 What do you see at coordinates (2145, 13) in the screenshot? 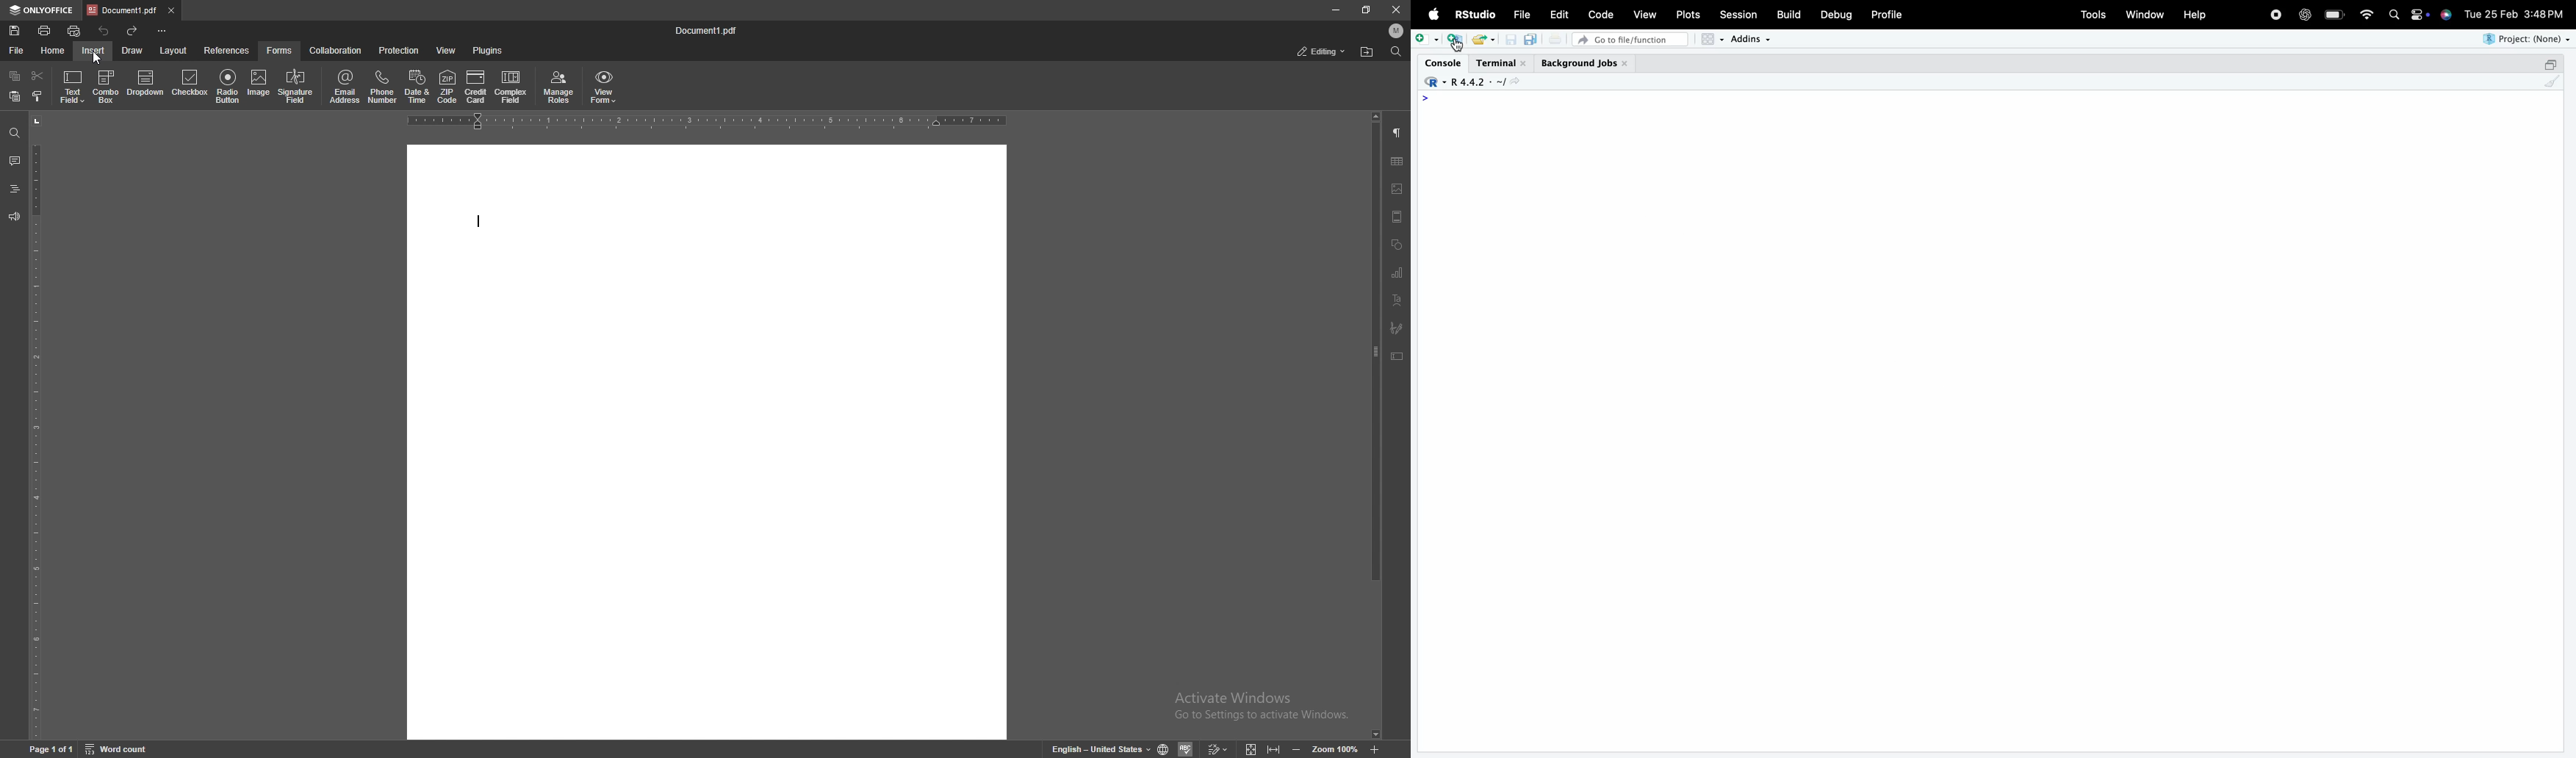
I see `Window` at bounding box center [2145, 13].